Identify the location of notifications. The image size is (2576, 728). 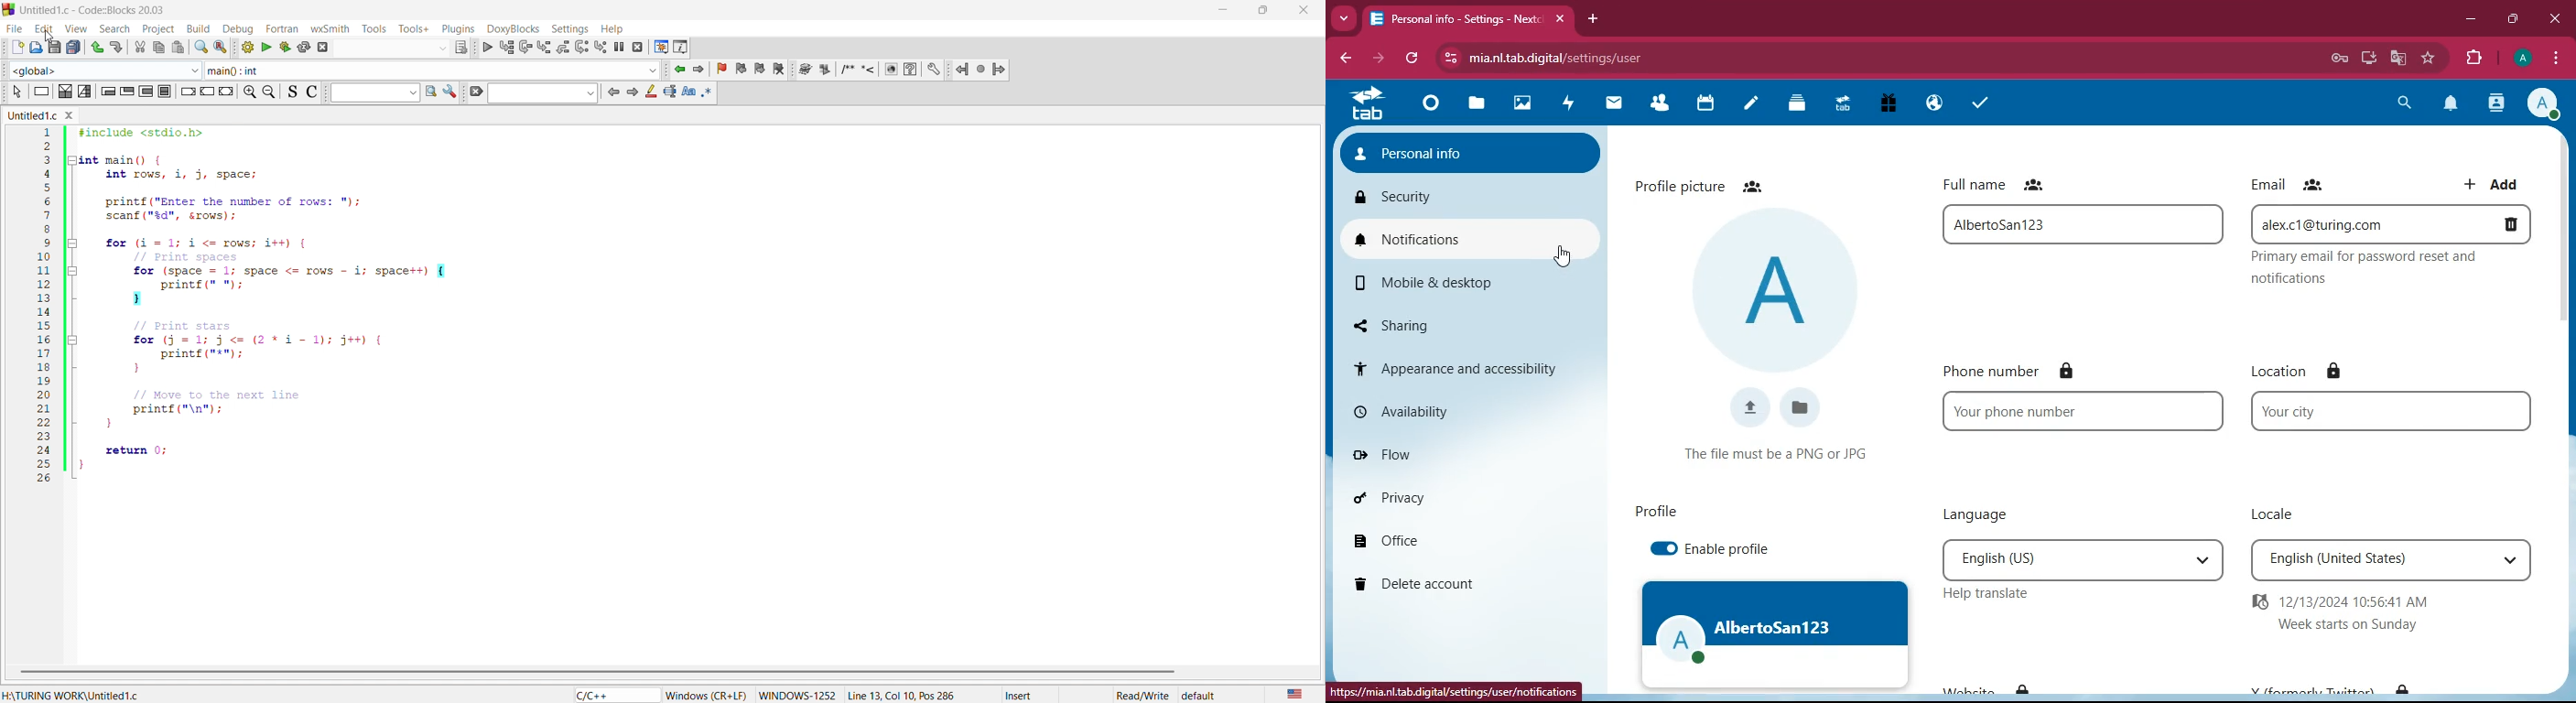
(2448, 104).